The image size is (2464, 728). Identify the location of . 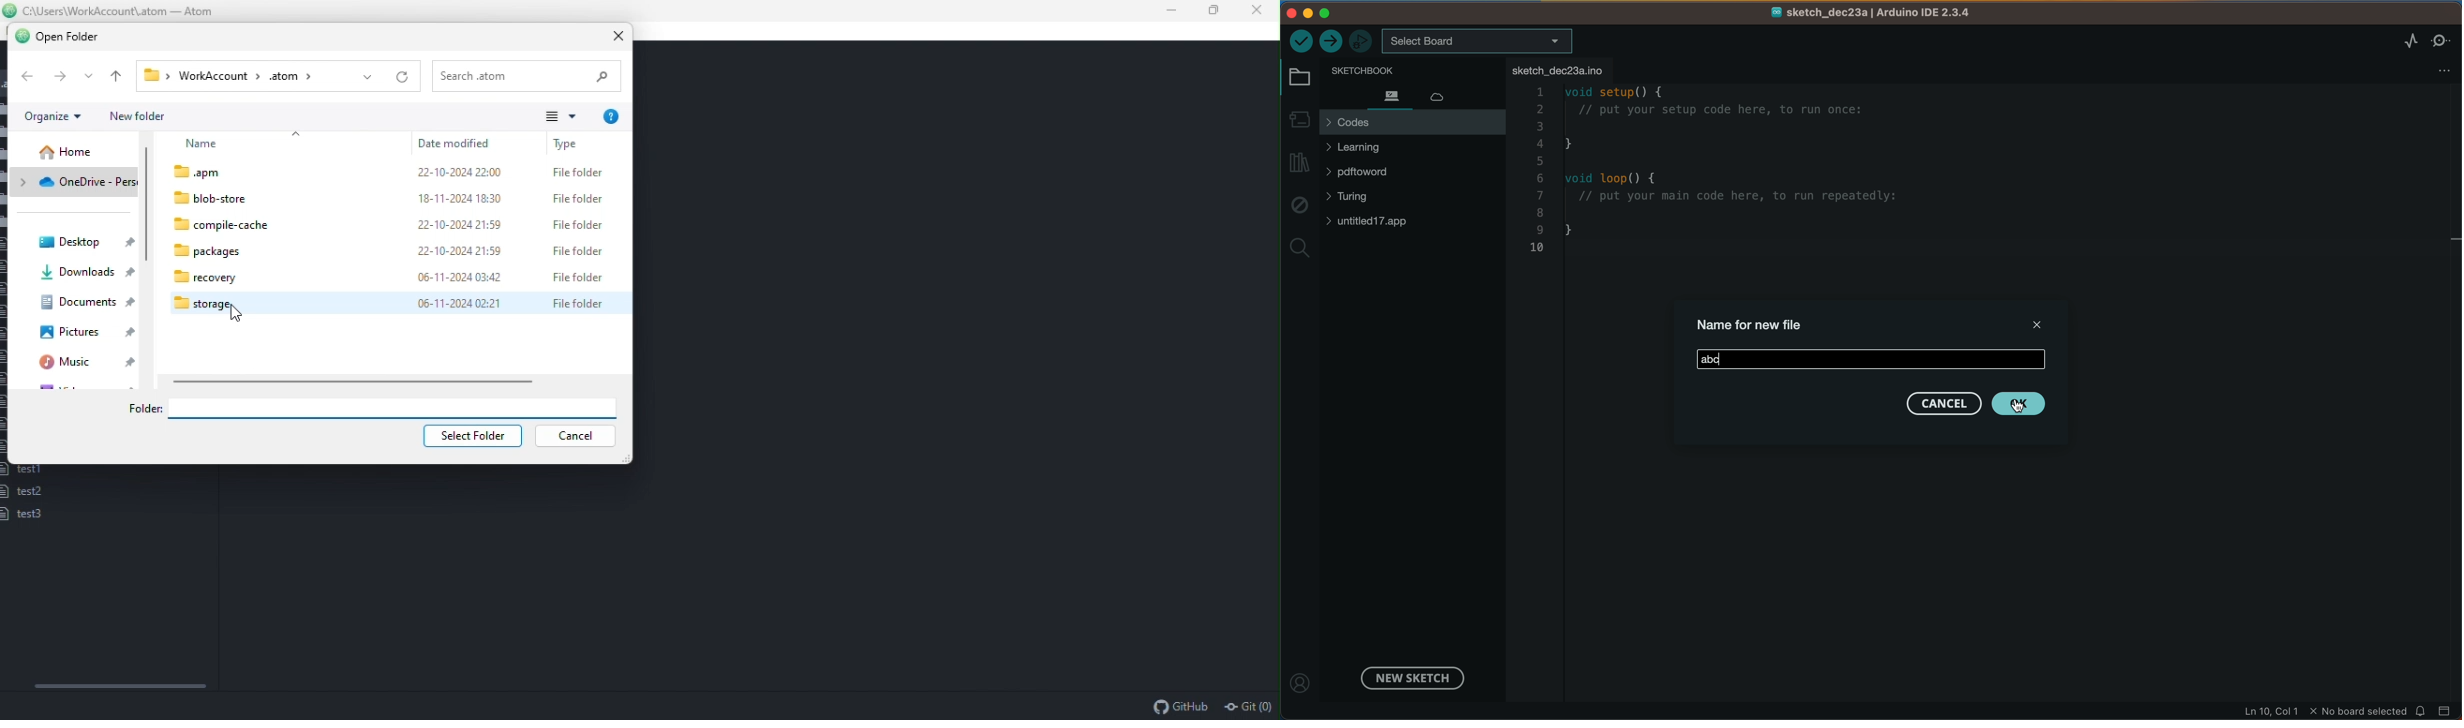
(70, 151).